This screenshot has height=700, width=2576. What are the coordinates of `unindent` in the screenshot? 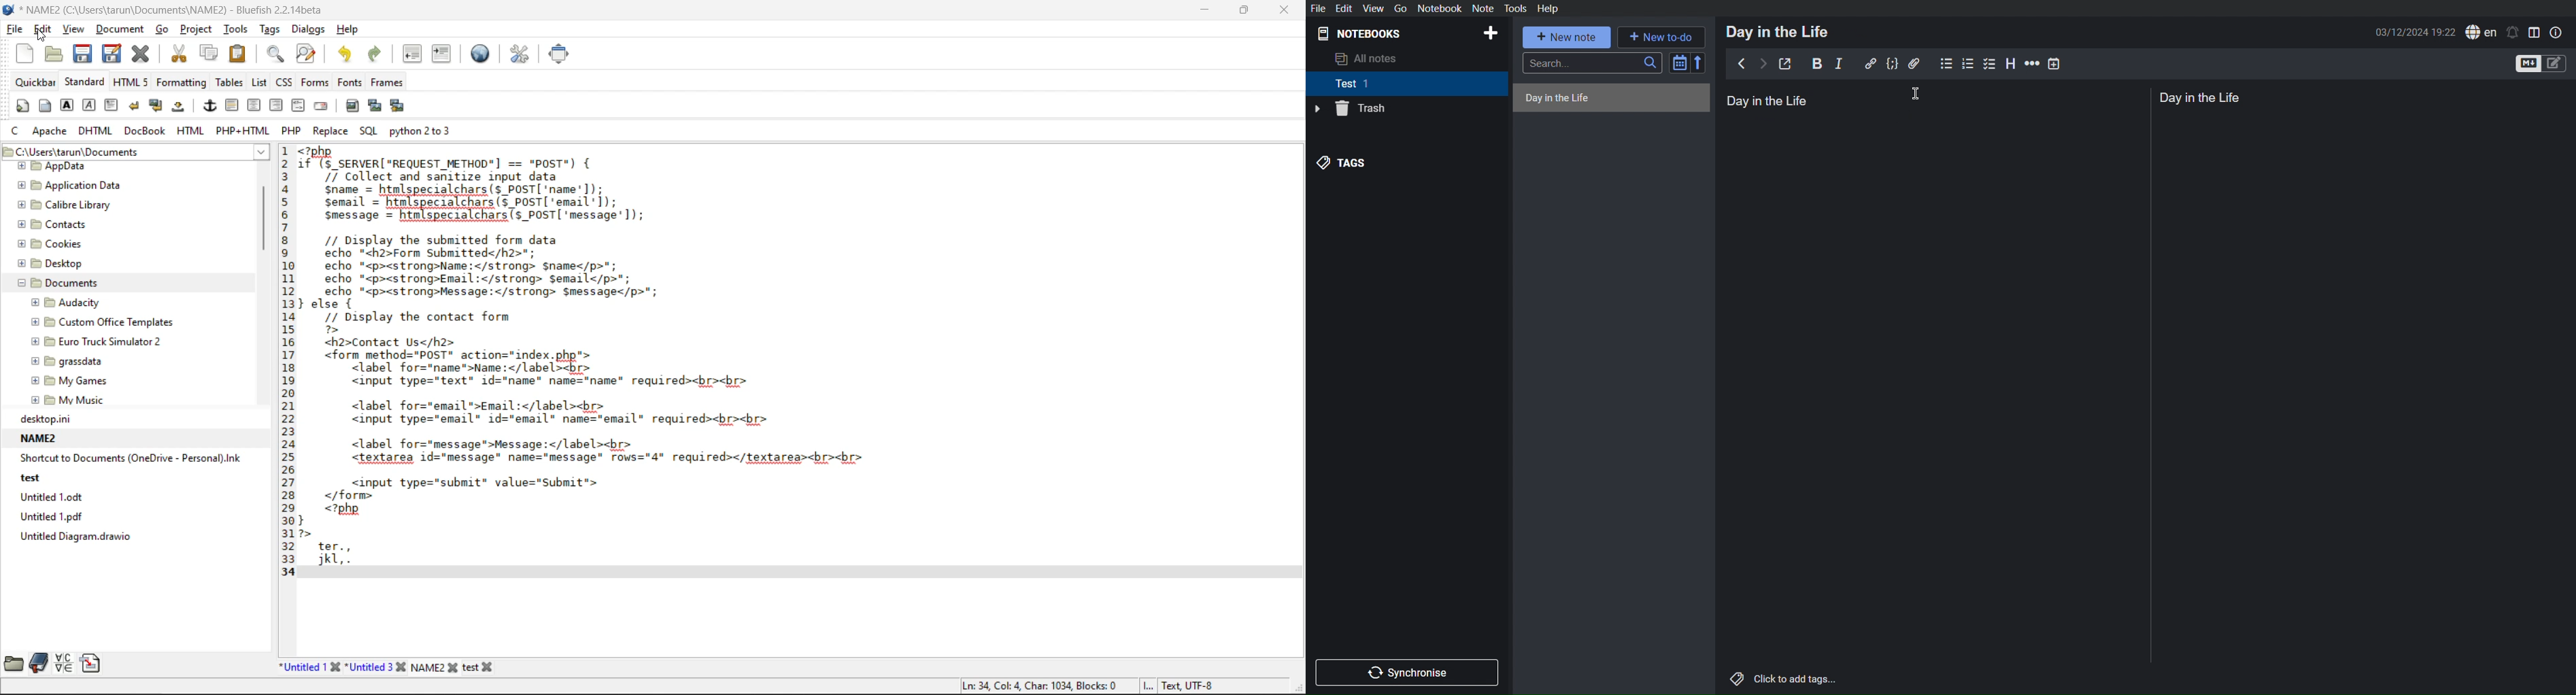 It's located at (416, 54).